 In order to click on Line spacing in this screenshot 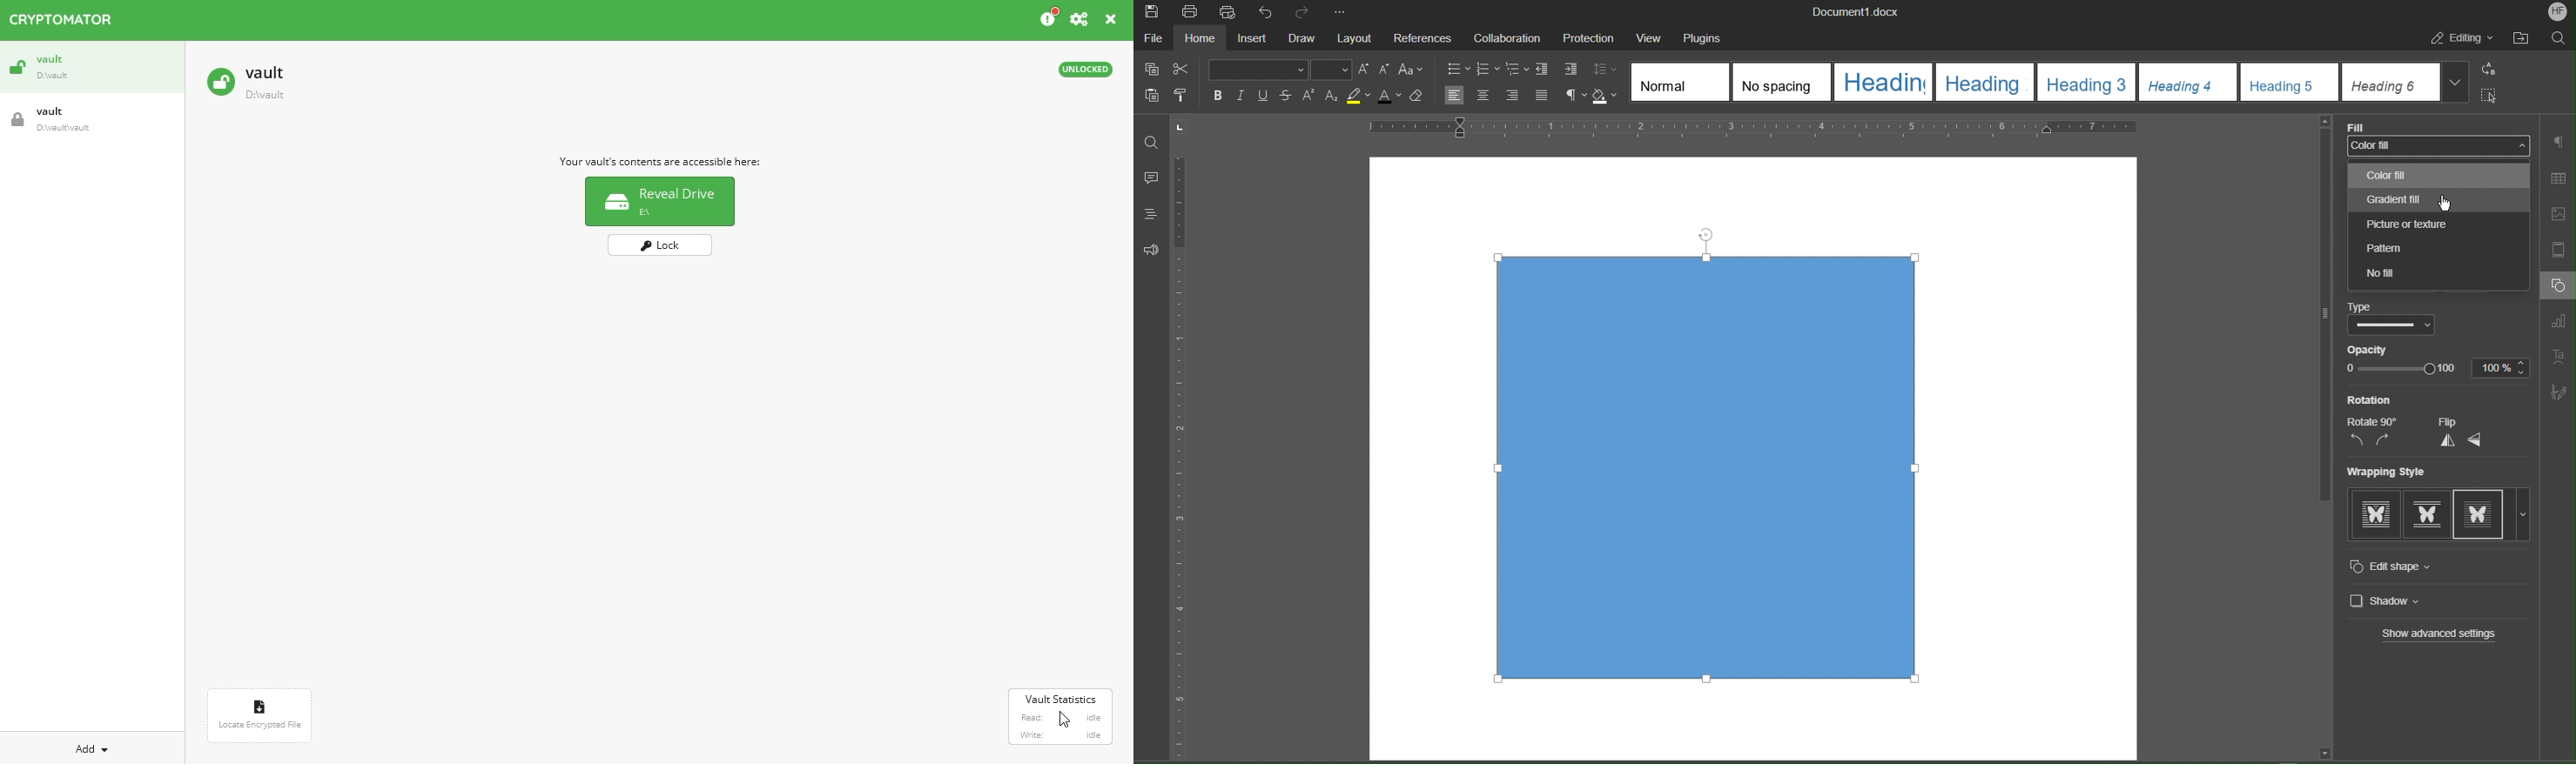, I will do `click(1607, 68)`.